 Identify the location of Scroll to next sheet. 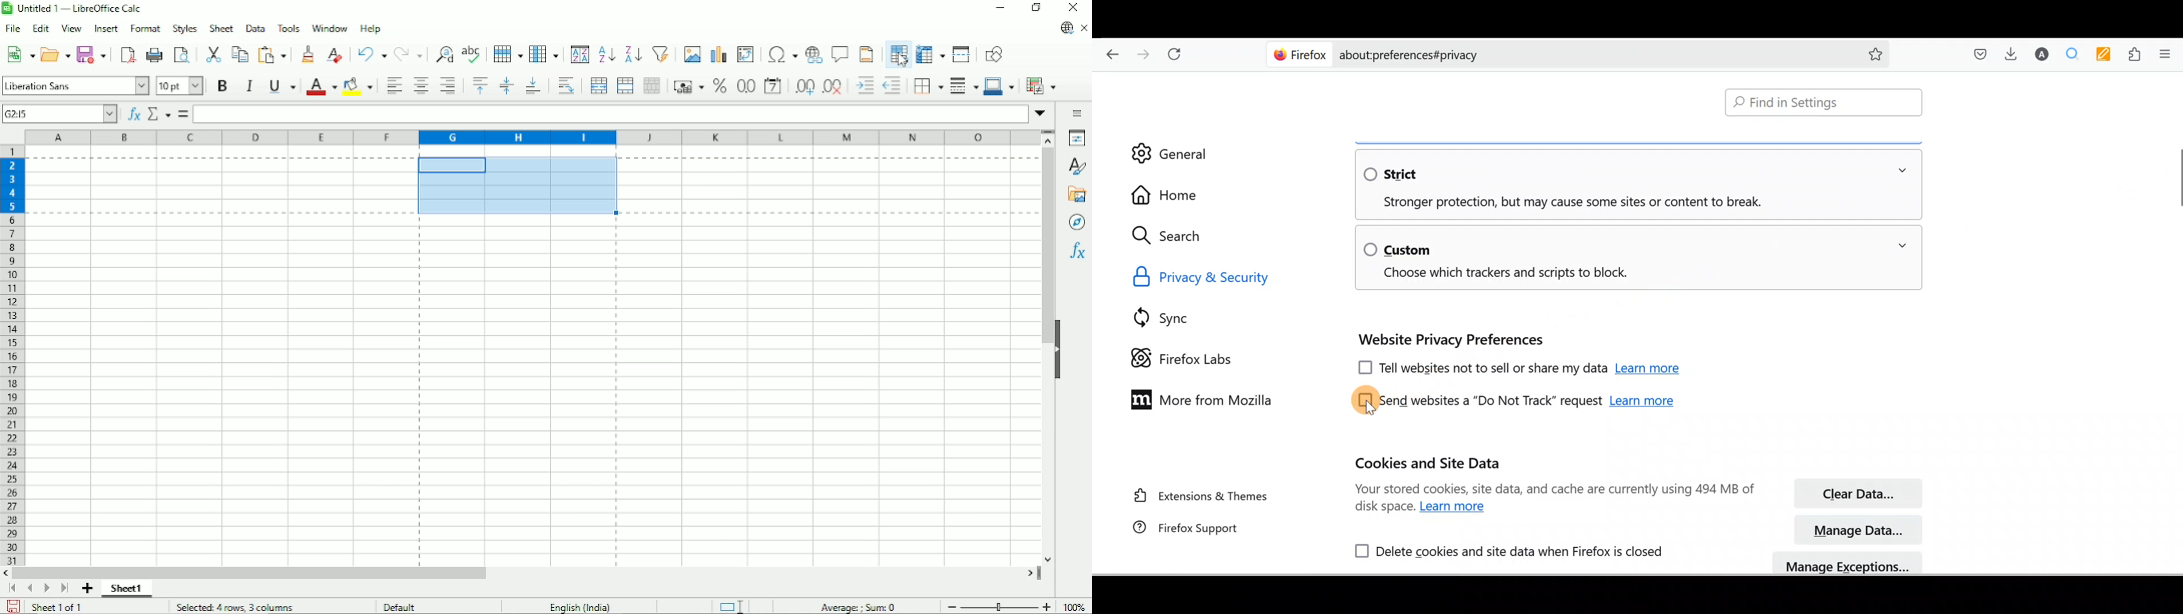
(44, 588).